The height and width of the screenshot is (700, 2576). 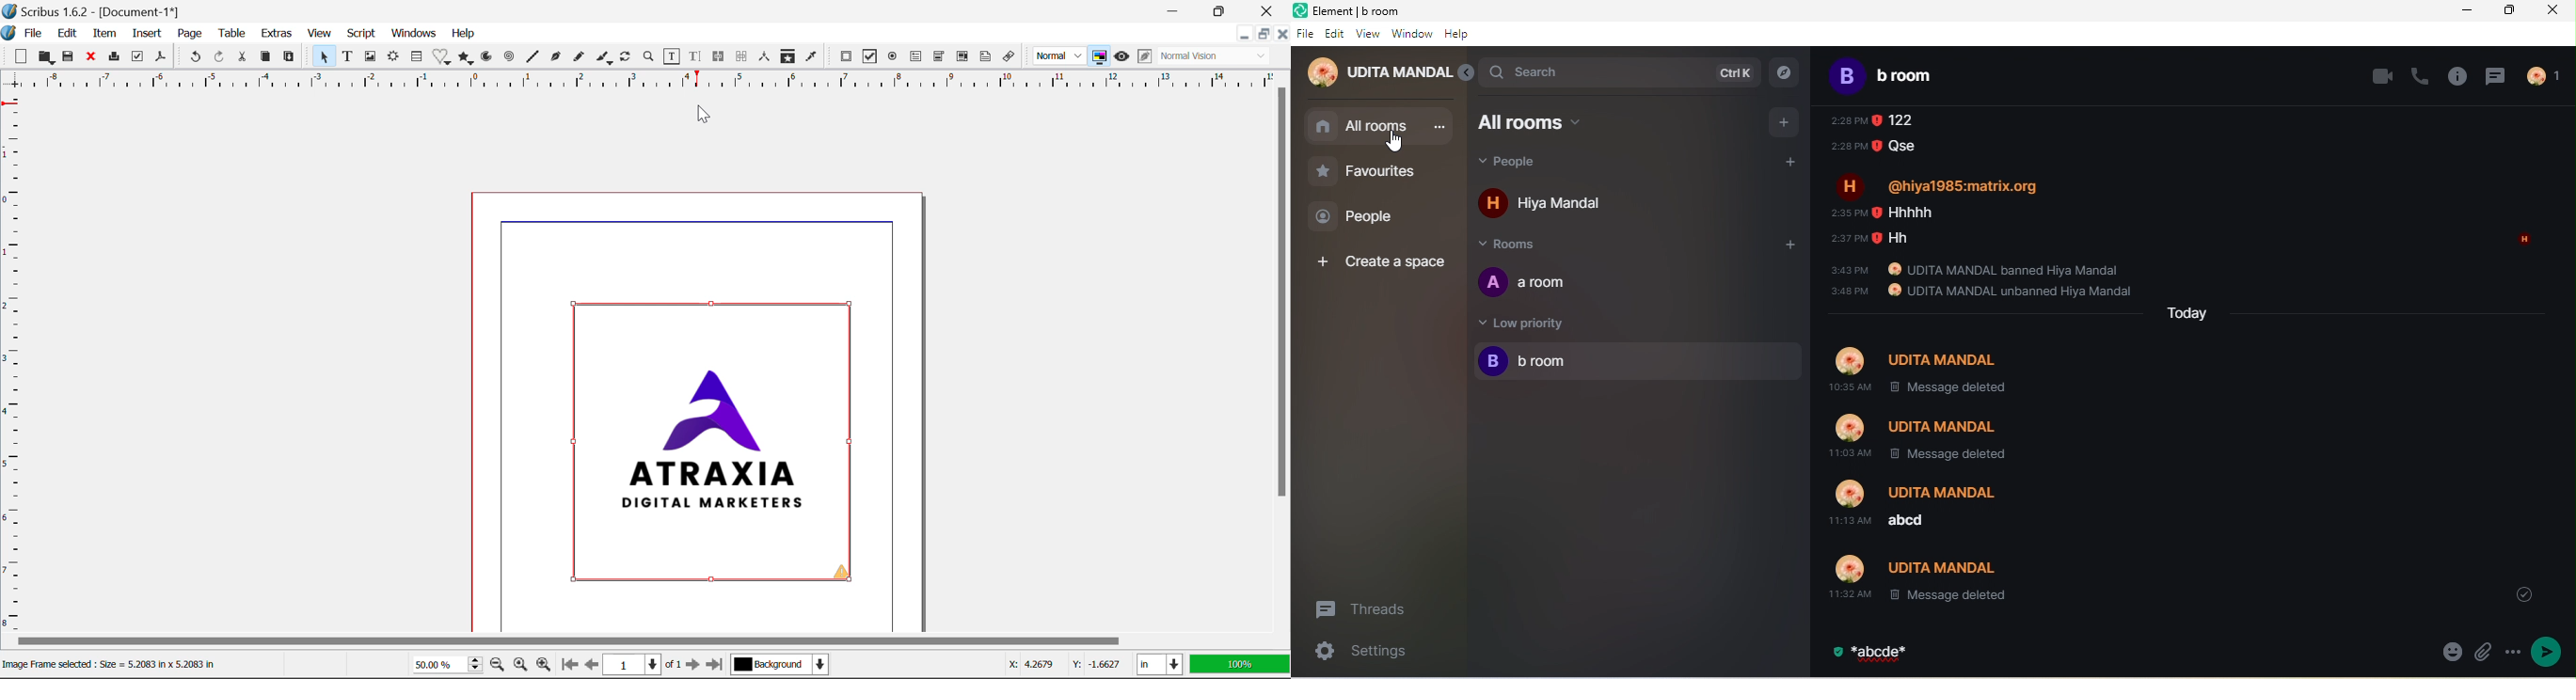 I want to click on Pdf Radio Button, so click(x=893, y=57).